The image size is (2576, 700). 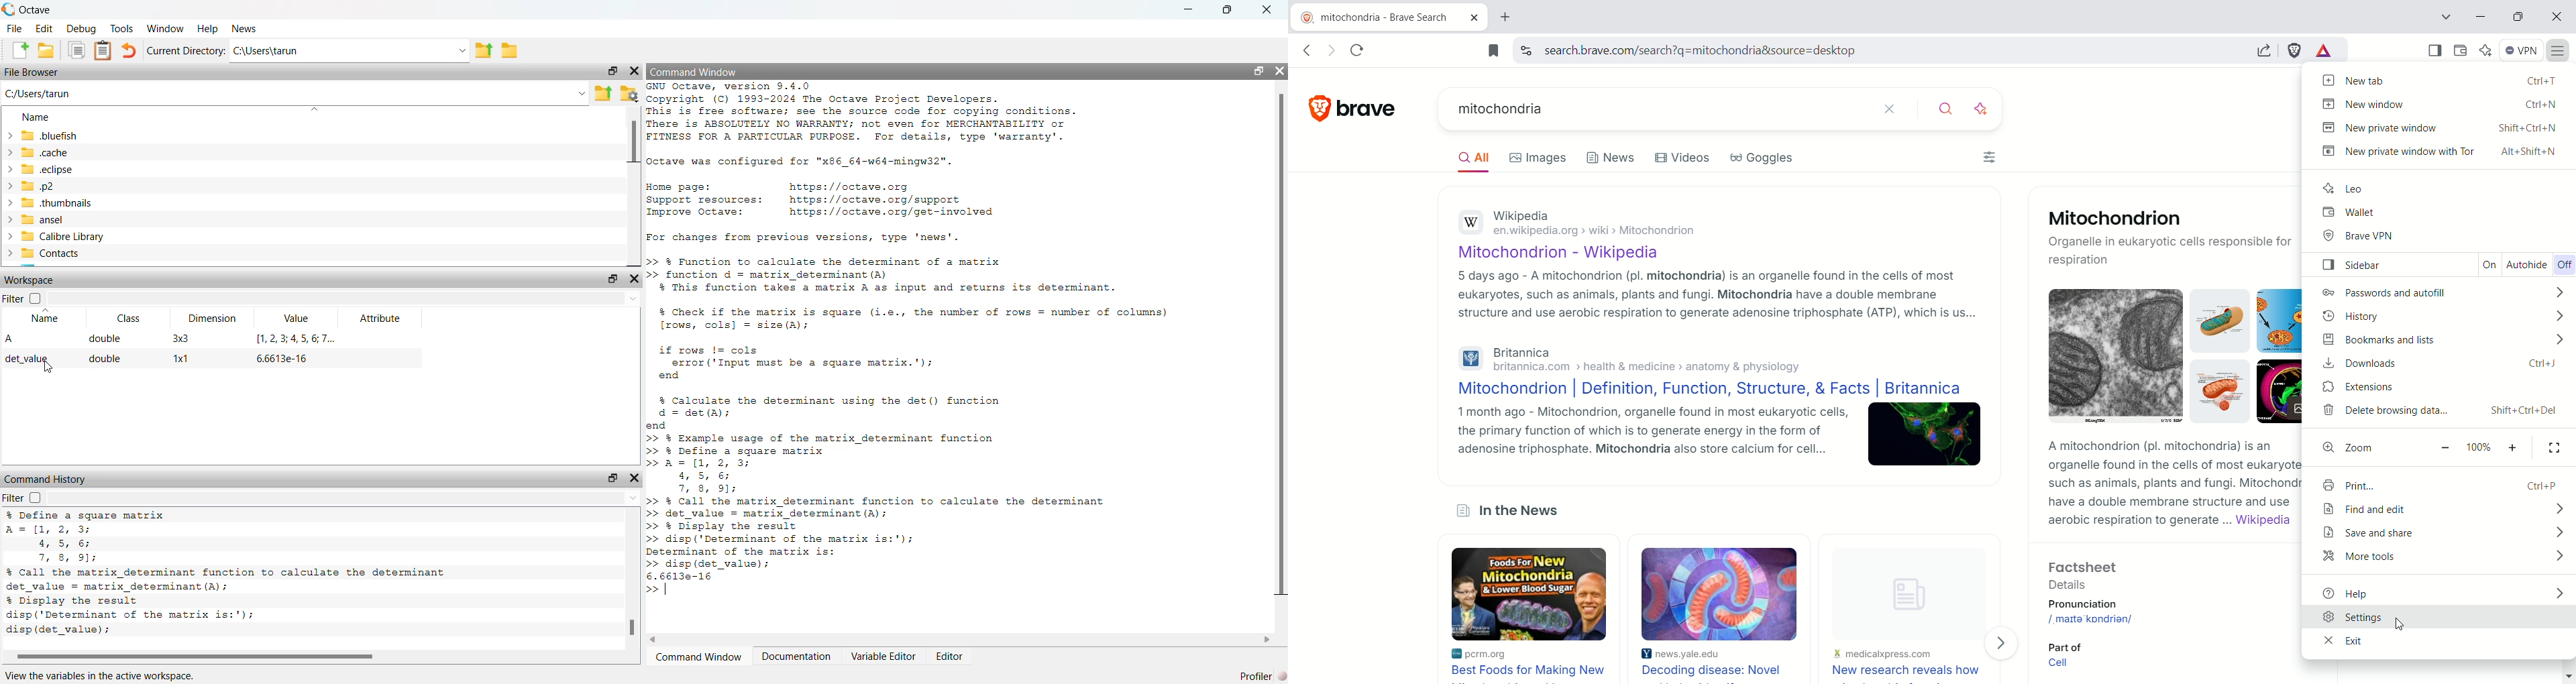 What do you see at coordinates (30, 359) in the screenshot?
I see `det_value` at bounding box center [30, 359].